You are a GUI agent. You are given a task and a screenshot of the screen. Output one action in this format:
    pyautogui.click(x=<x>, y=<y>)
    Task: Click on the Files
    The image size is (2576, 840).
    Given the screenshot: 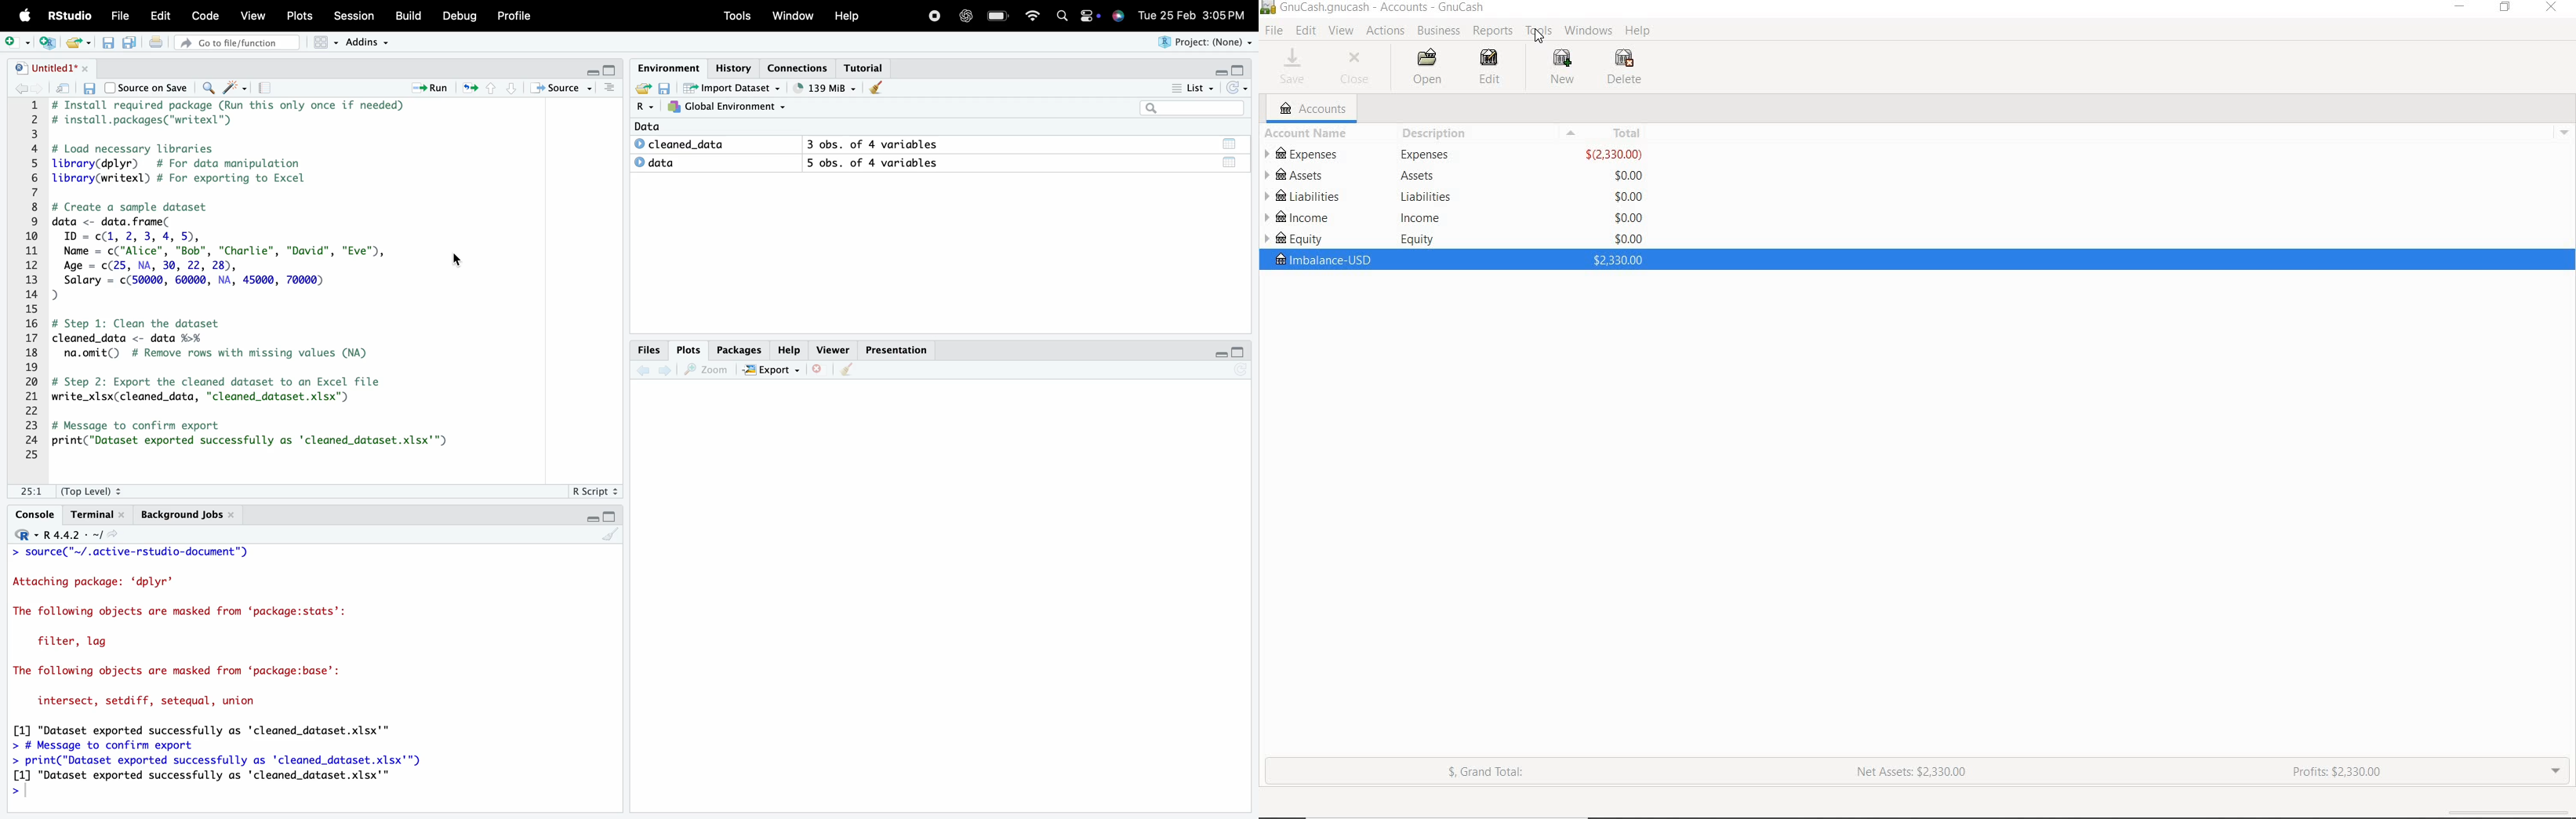 What is the action you would take?
    pyautogui.click(x=650, y=349)
    